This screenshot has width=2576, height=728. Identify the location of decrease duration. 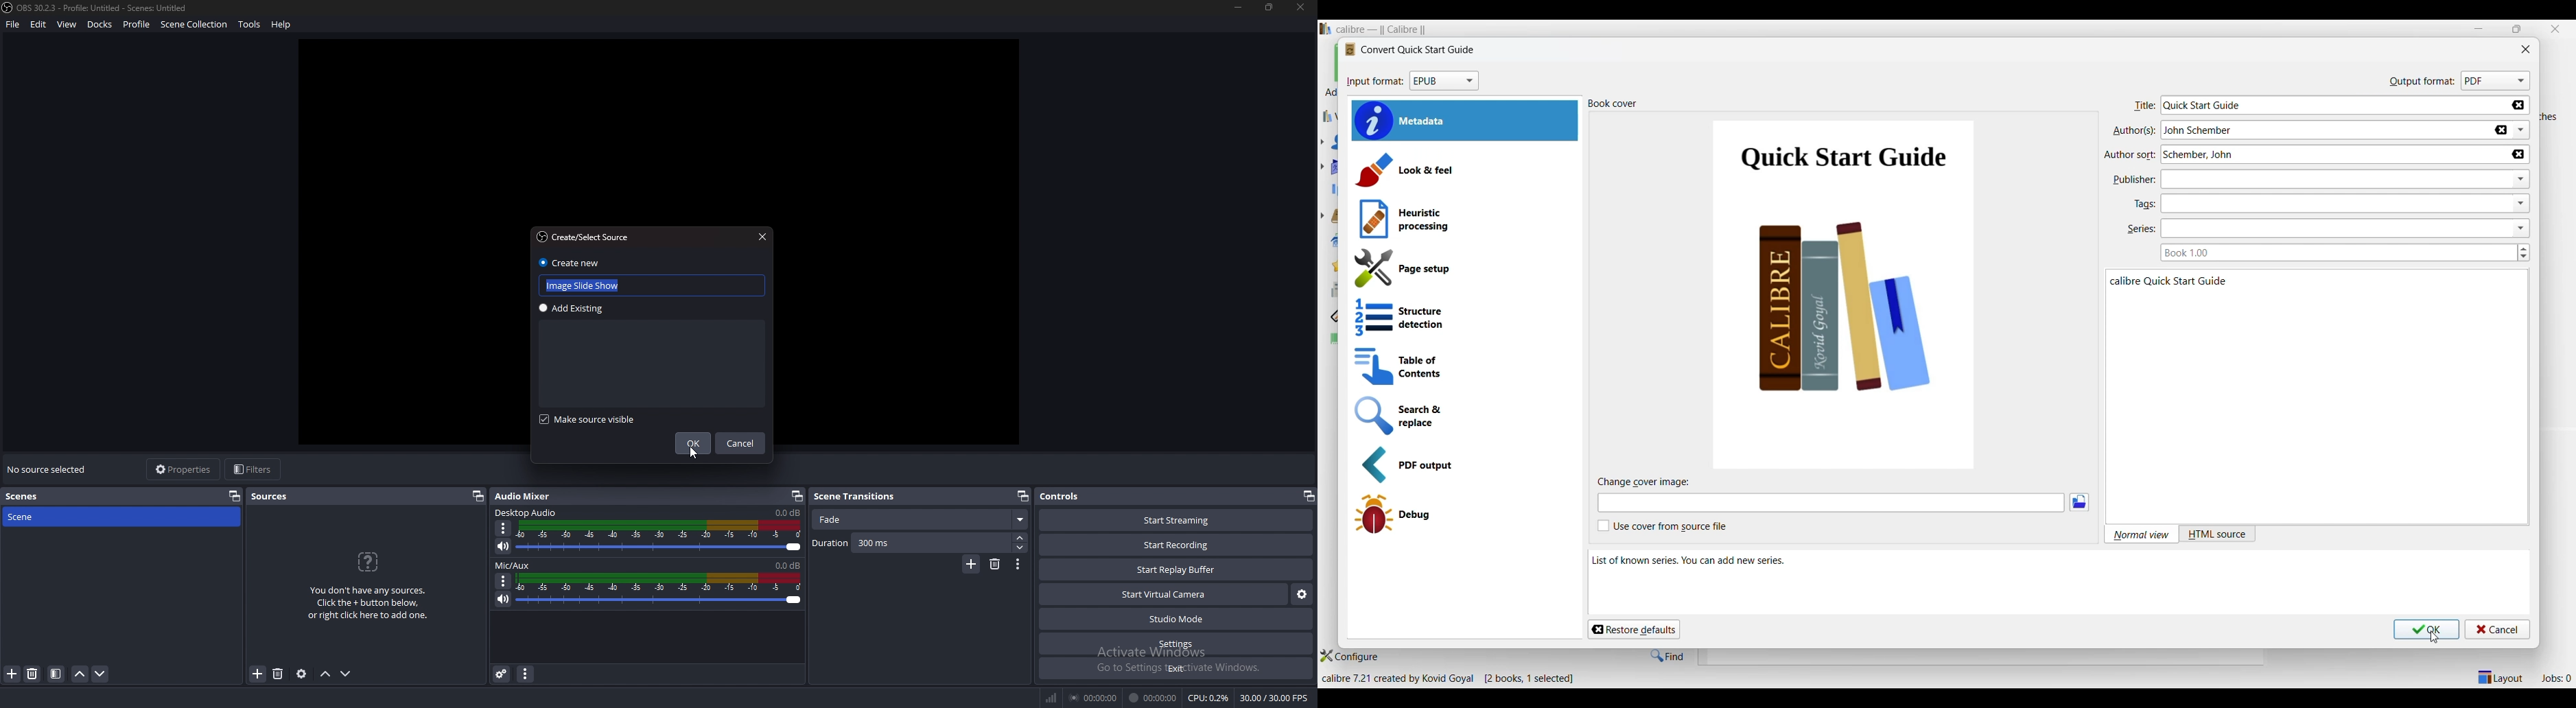
(1020, 549).